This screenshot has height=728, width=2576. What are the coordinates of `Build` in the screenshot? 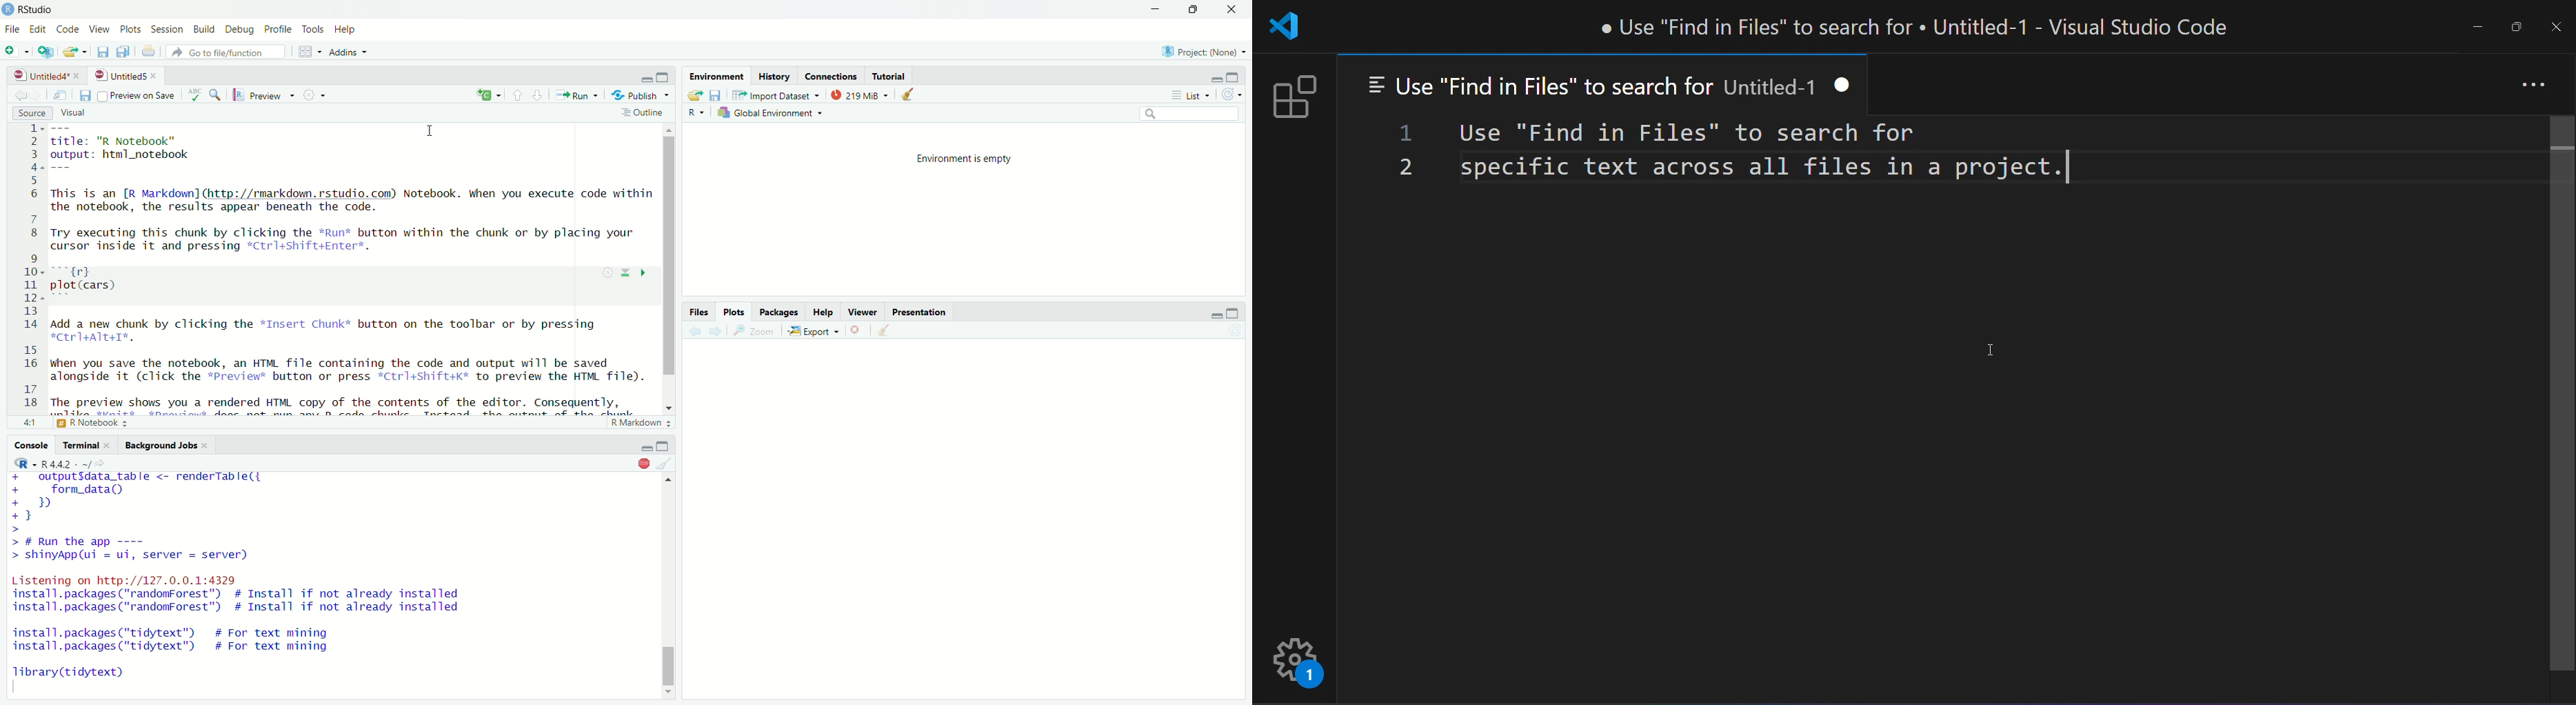 It's located at (203, 29).